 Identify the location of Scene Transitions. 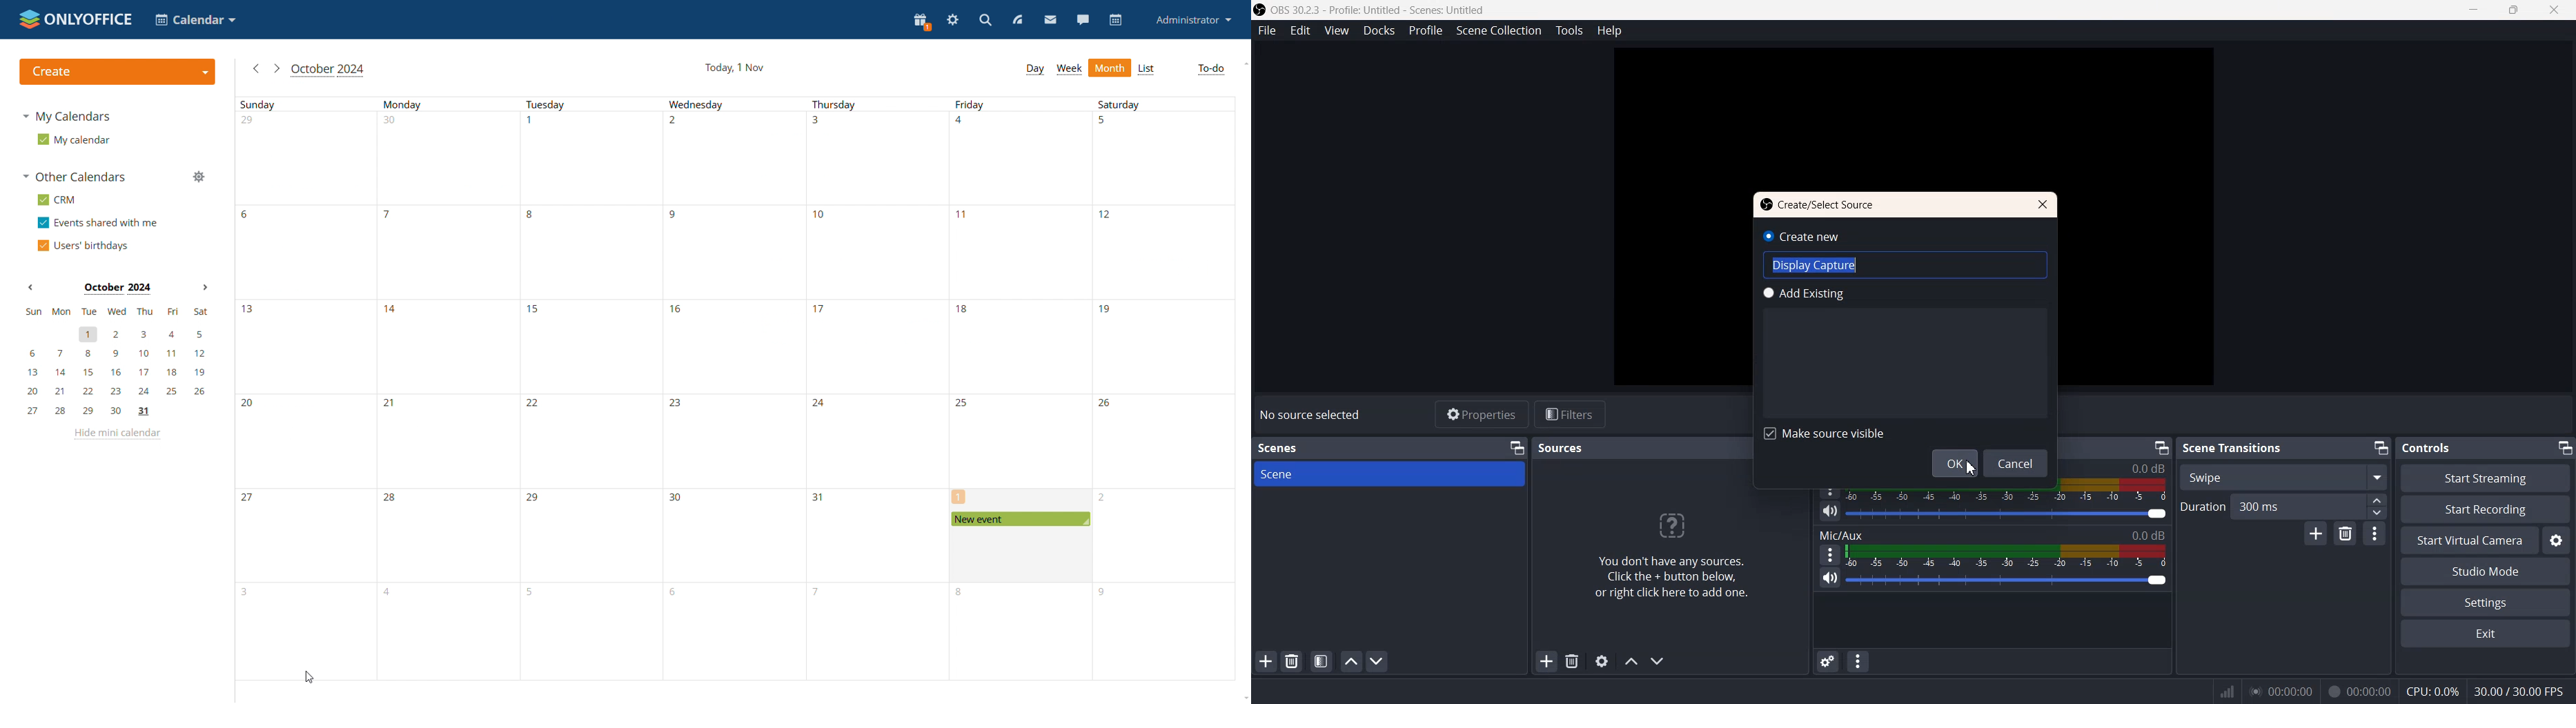
(2233, 447).